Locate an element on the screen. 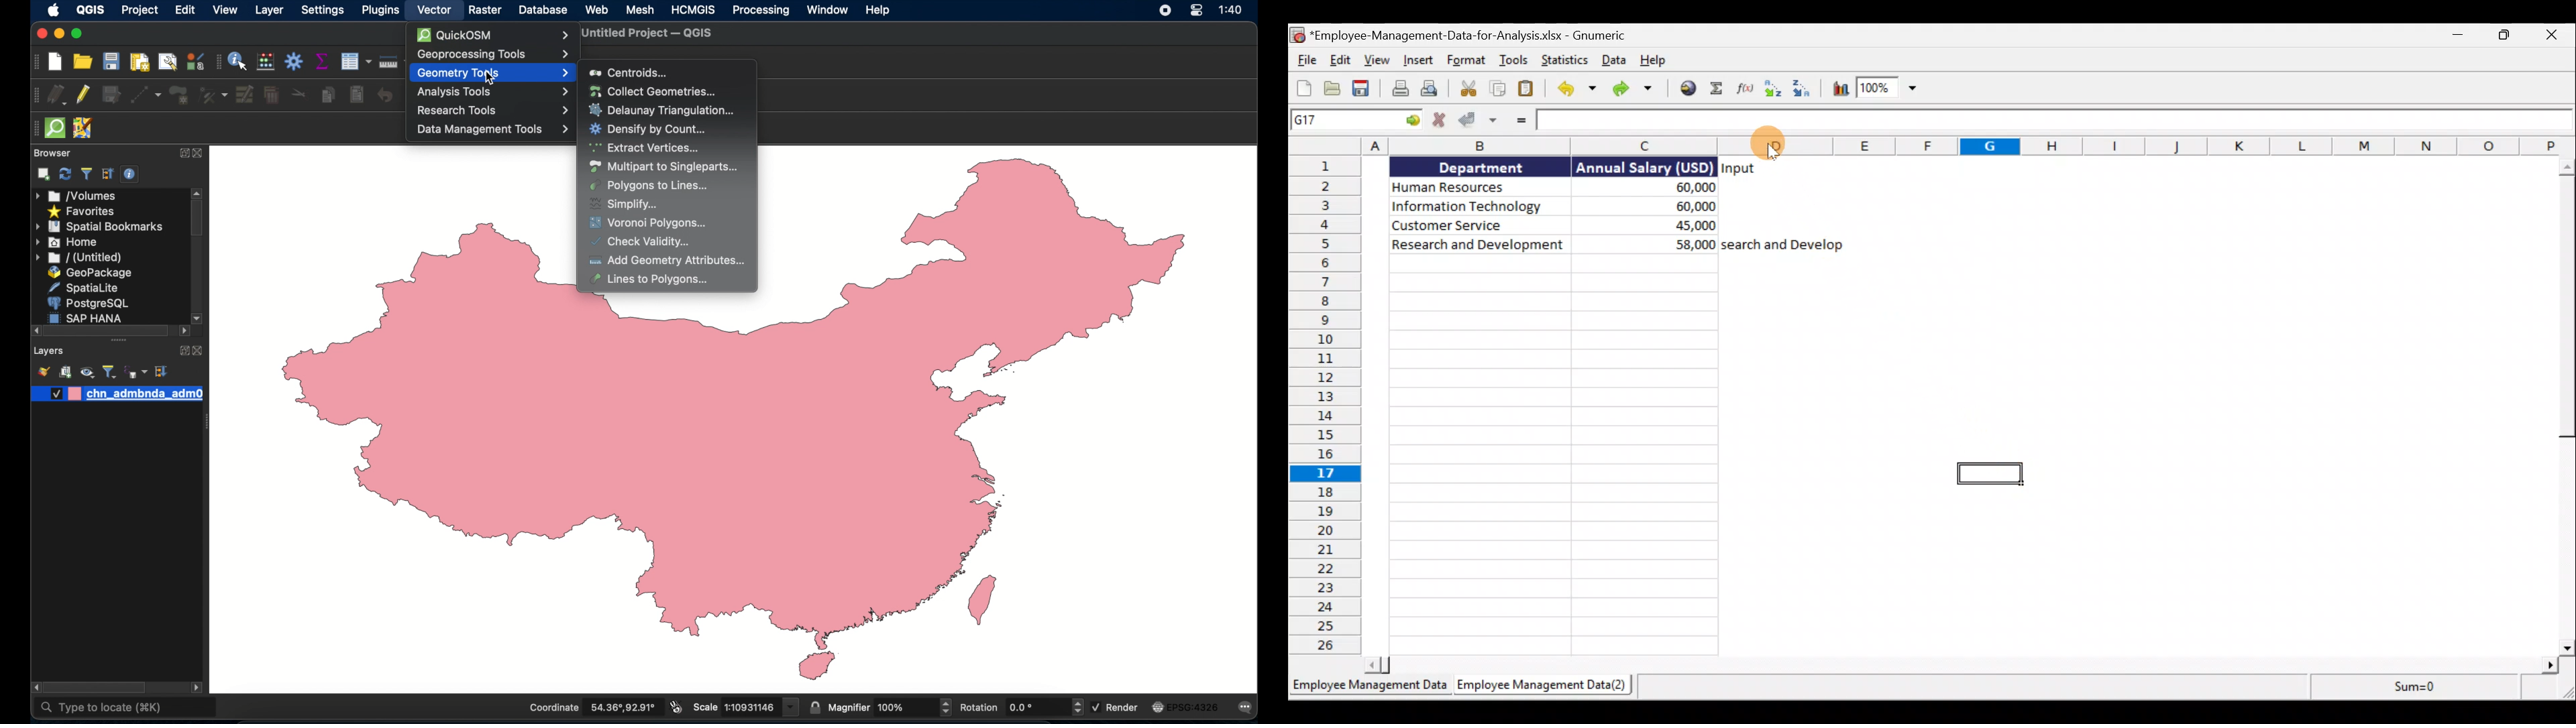 The width and height of the screenshot is (2576, 728). Minimise is located at coordinates (2457, 35).